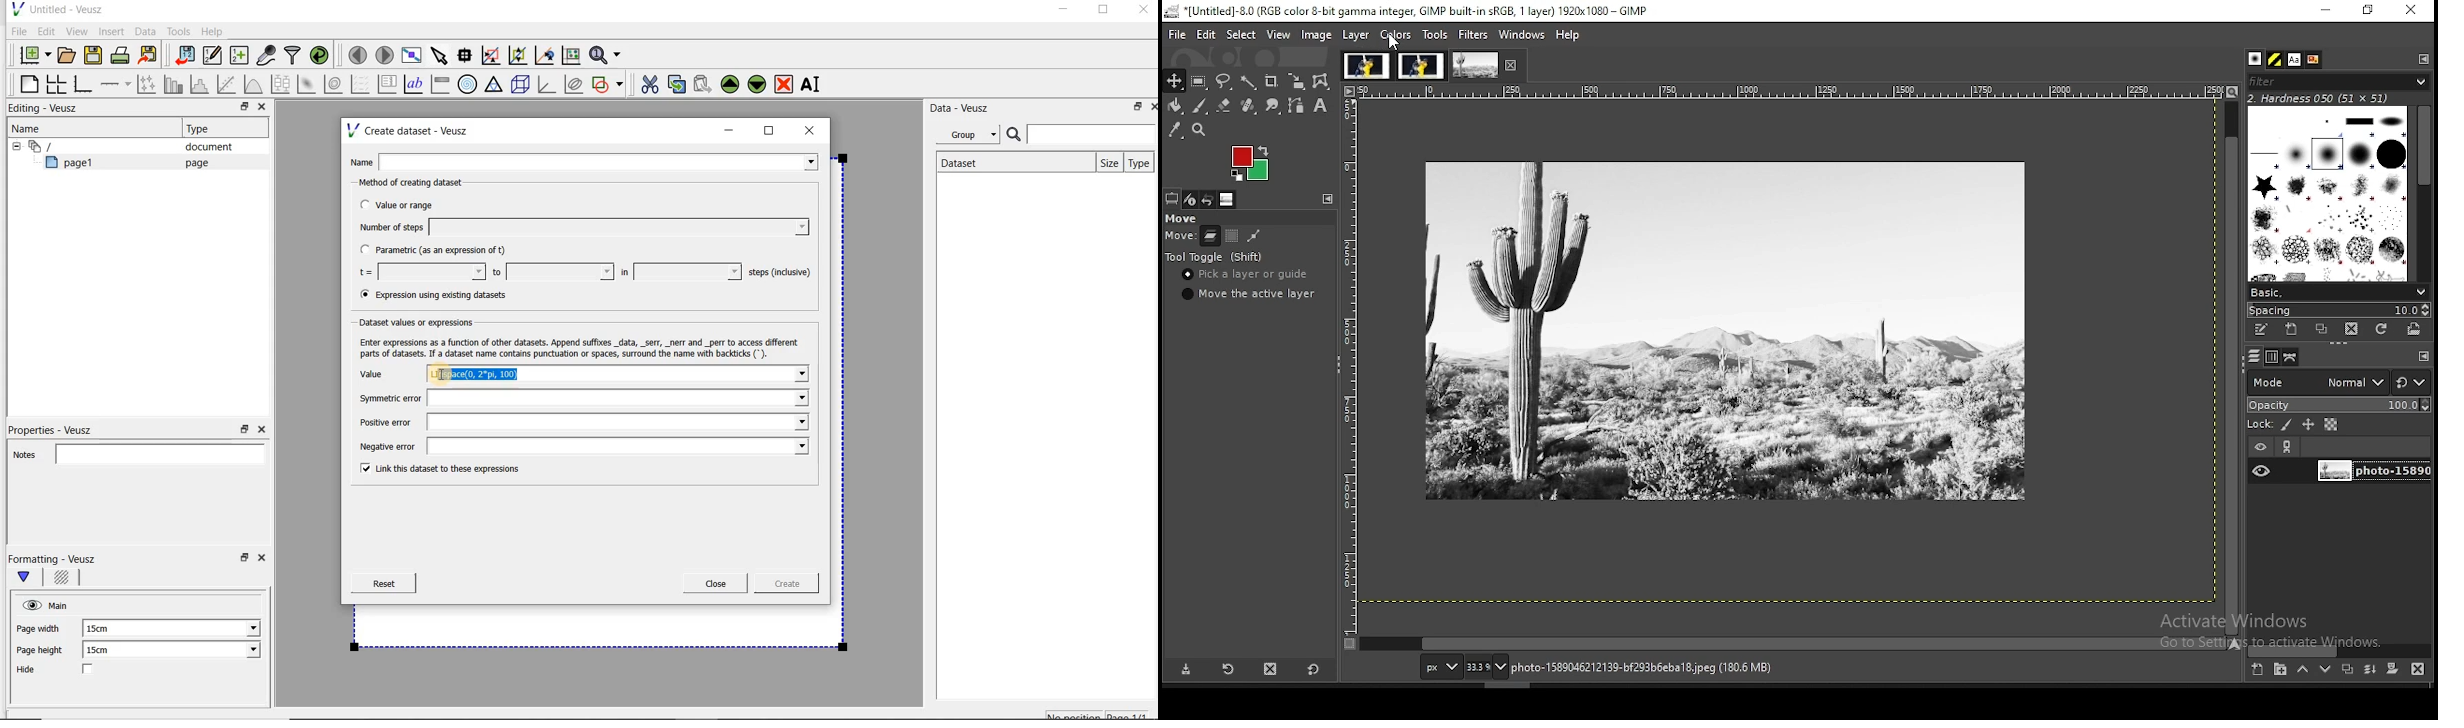  I want to click on , so click(1662, 667).